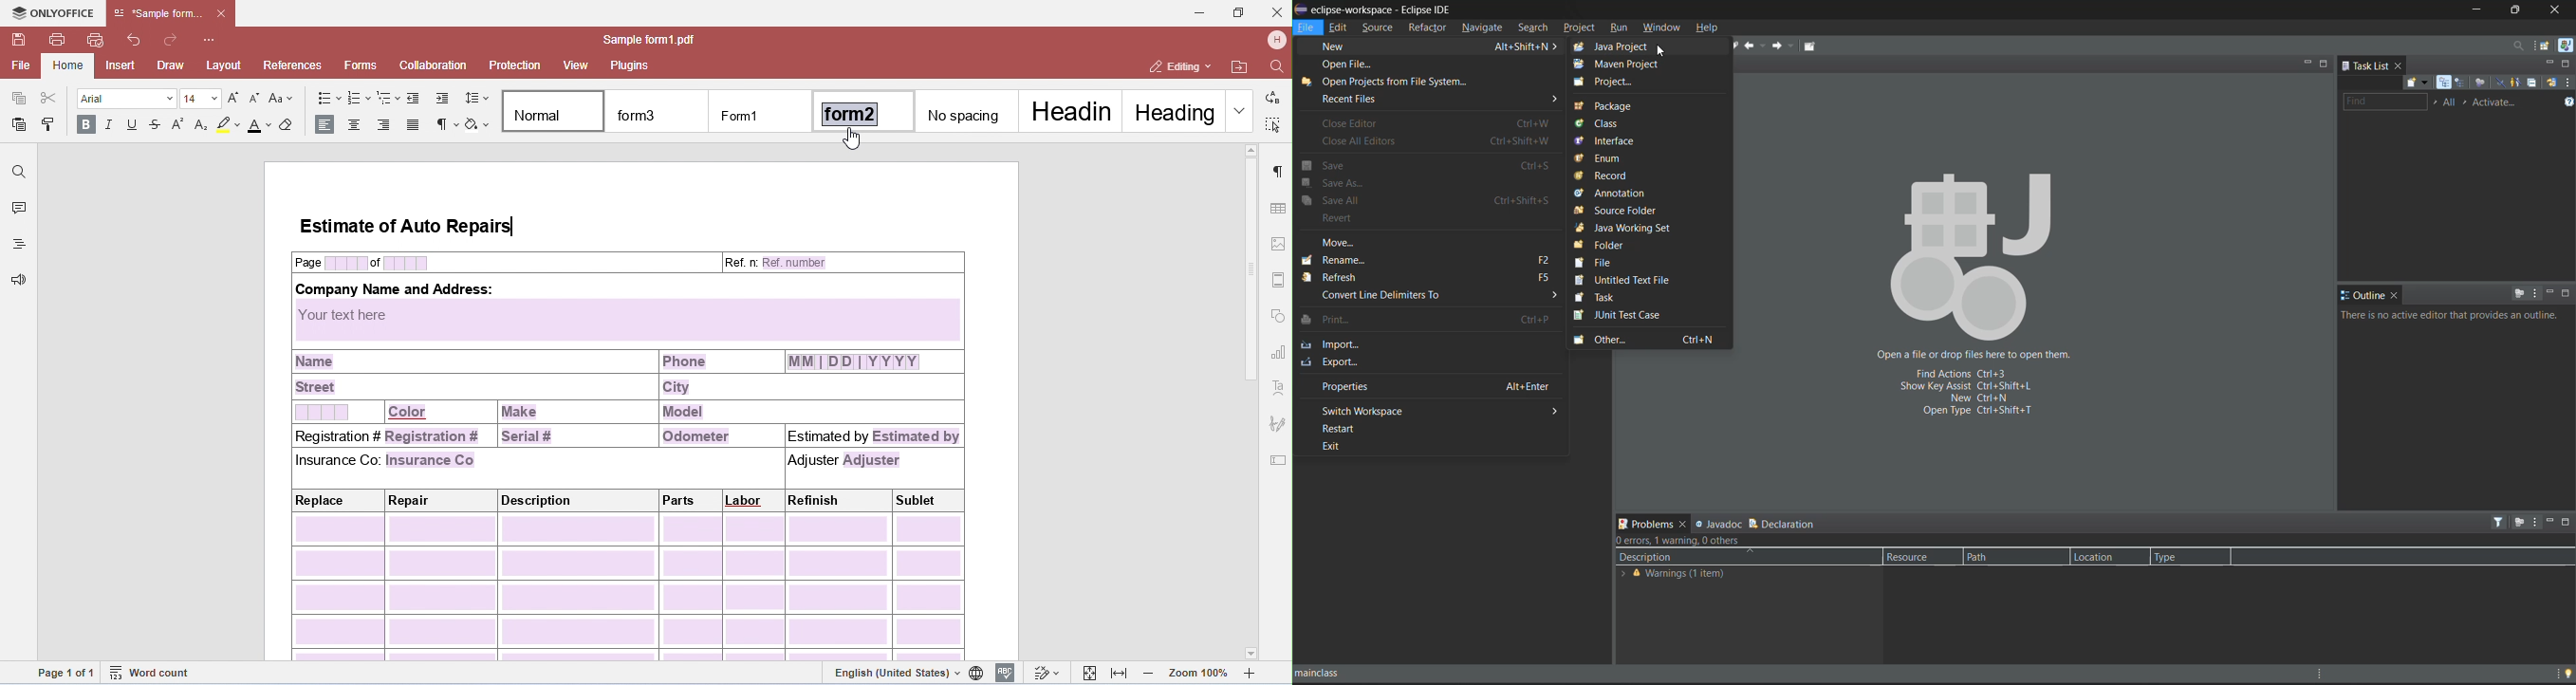 The height and width of the screenshot is (700, 2576). What do you see at coordinates (1975, 294) in the screenshot?
I see `Open a file or drop files here to open them. Fixed actions Ctrl+3 Show key assist Ctrl+shift+l New Ctrl+N Open type ctrl+shift+T` at bounding box center [1975, 294].